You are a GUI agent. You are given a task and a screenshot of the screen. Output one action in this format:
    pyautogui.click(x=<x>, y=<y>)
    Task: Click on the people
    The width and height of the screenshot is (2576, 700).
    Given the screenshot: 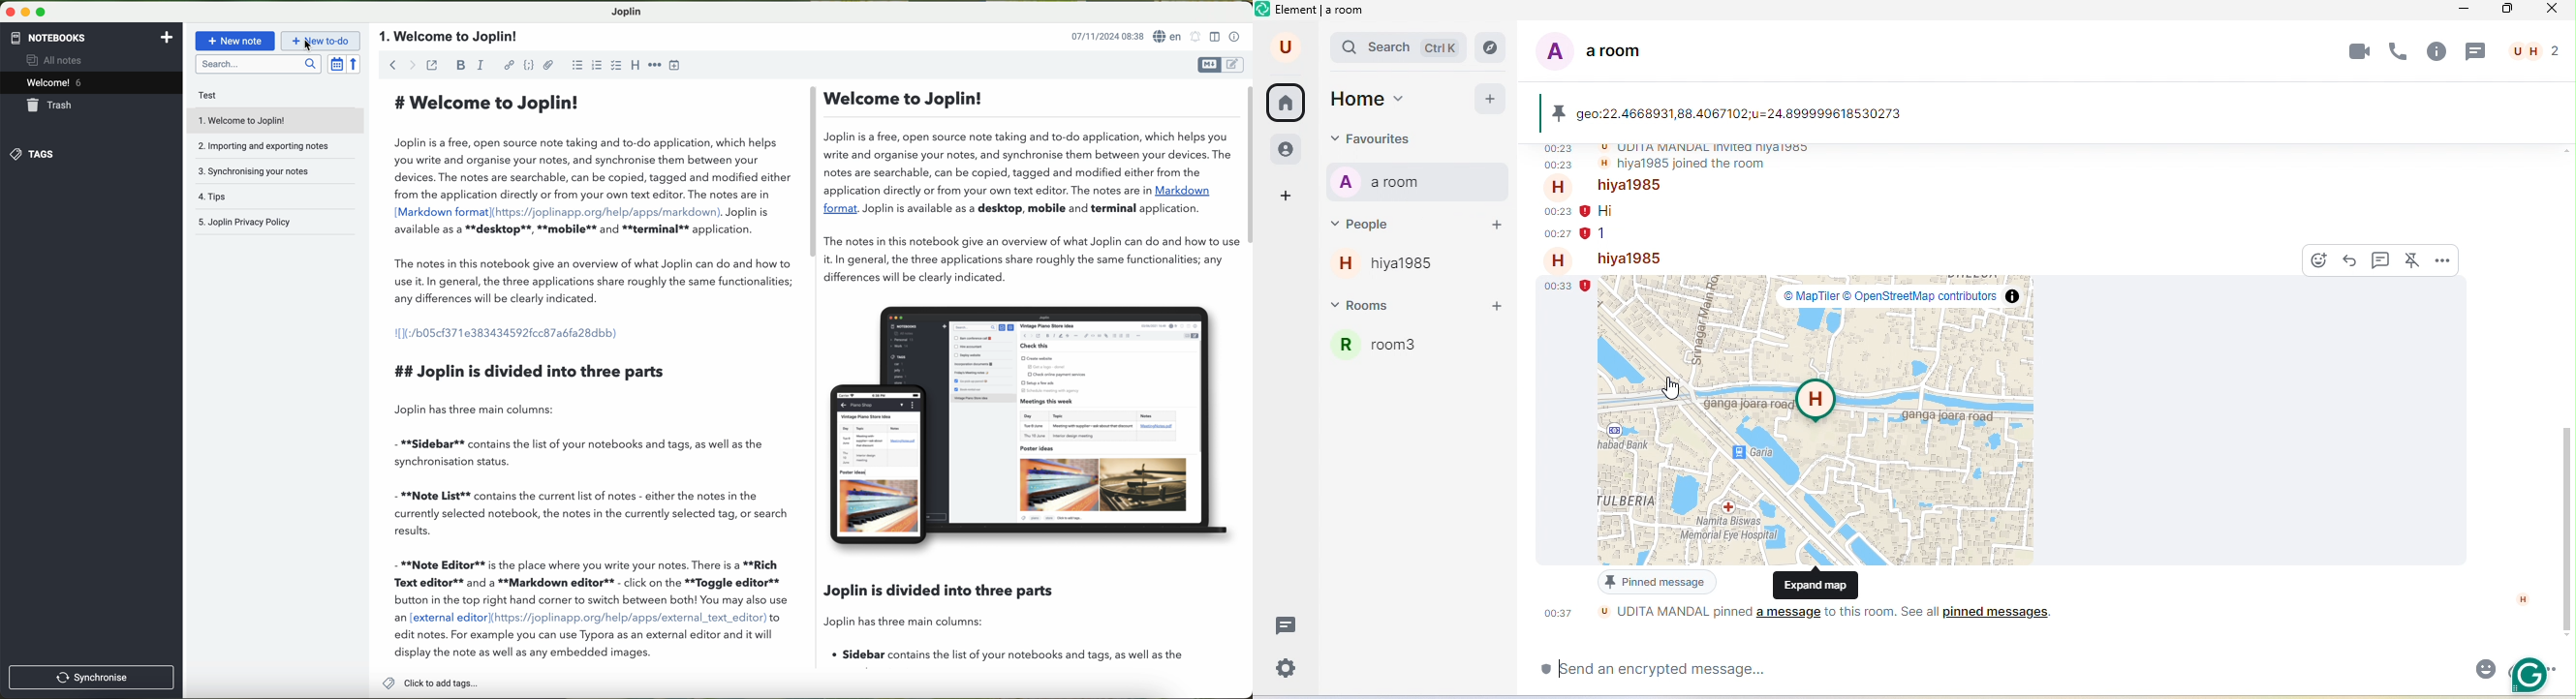 What is the action you would take?
    pyautogui.click(x=1284, y=150)
    